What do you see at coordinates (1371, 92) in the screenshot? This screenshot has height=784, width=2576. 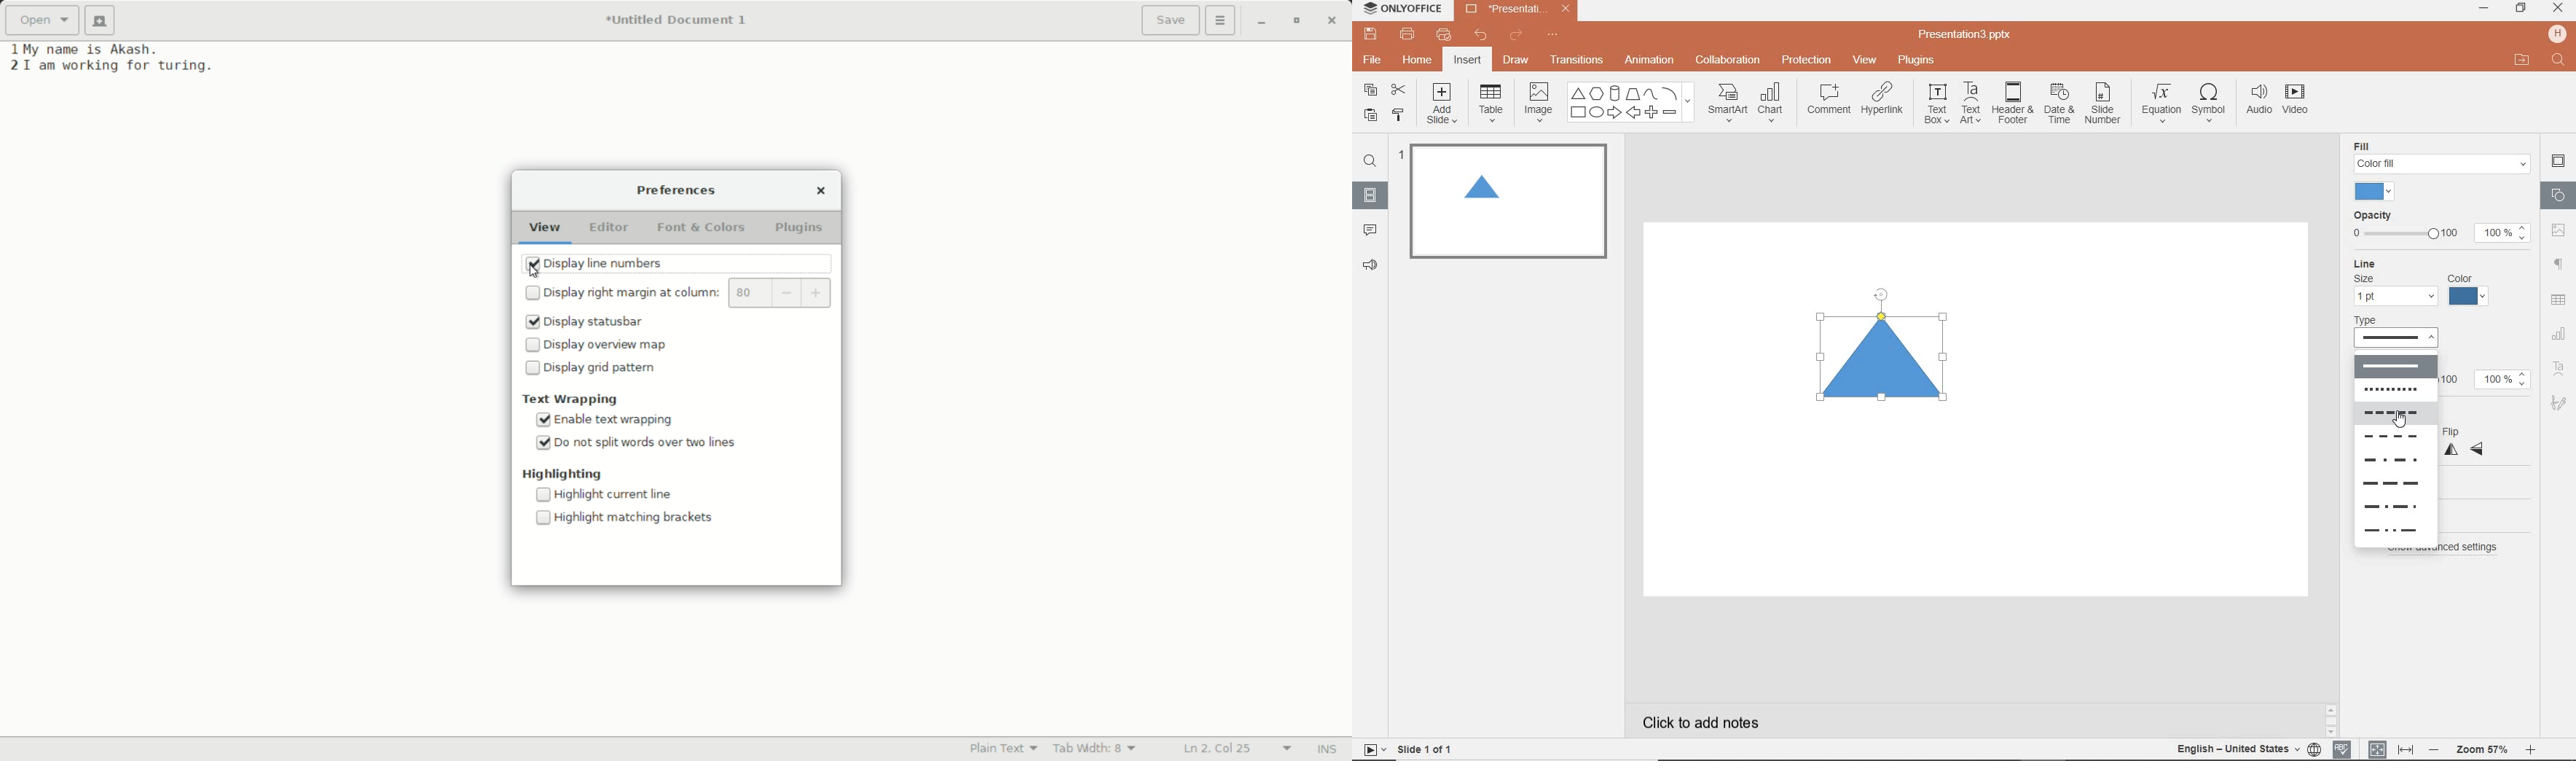 I see `COPY` at bounding box center [1371, 92].